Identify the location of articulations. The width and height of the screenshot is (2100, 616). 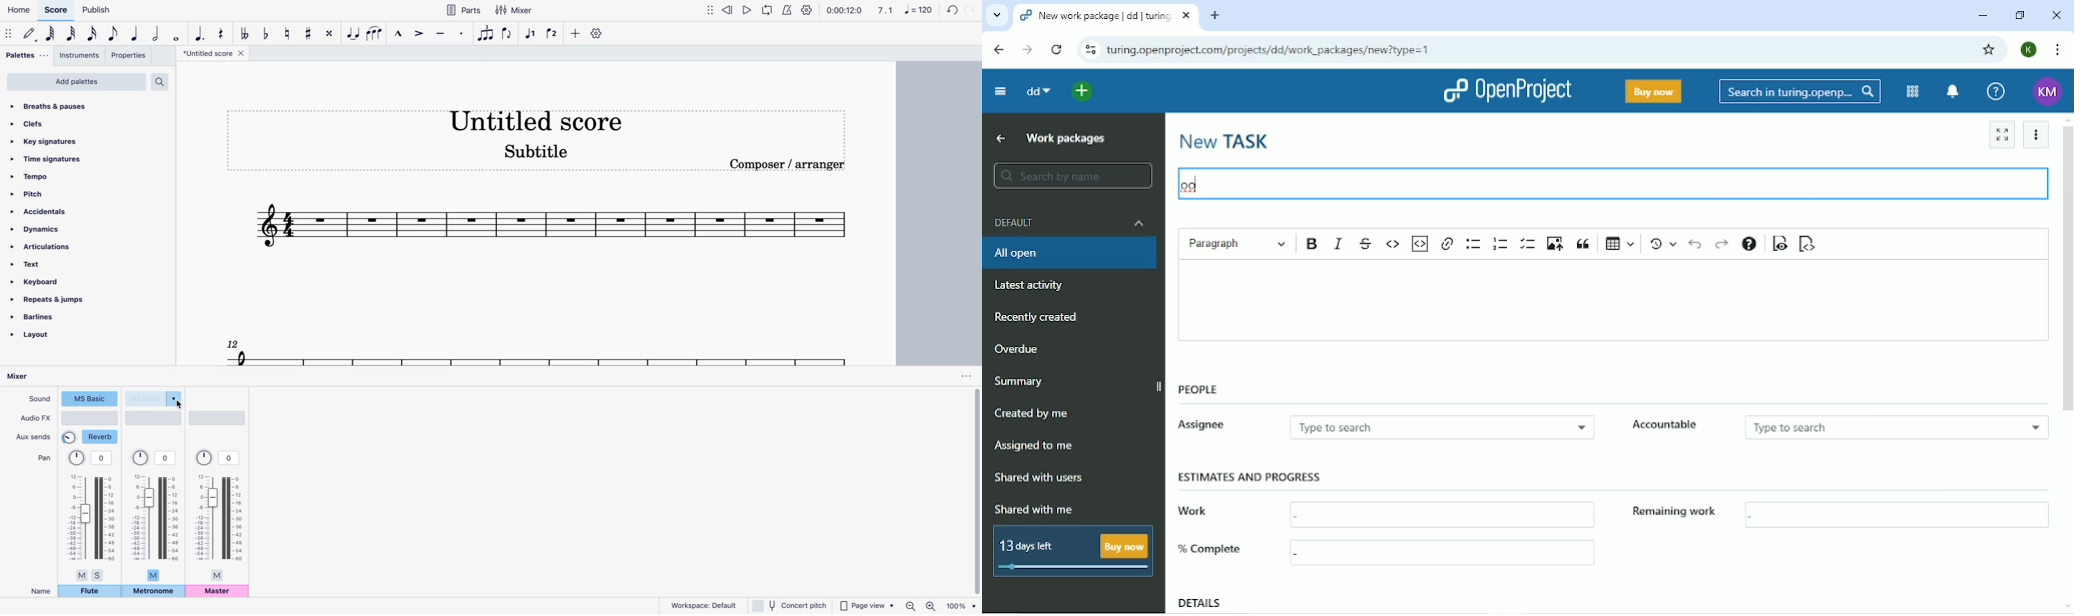
(57, 247).